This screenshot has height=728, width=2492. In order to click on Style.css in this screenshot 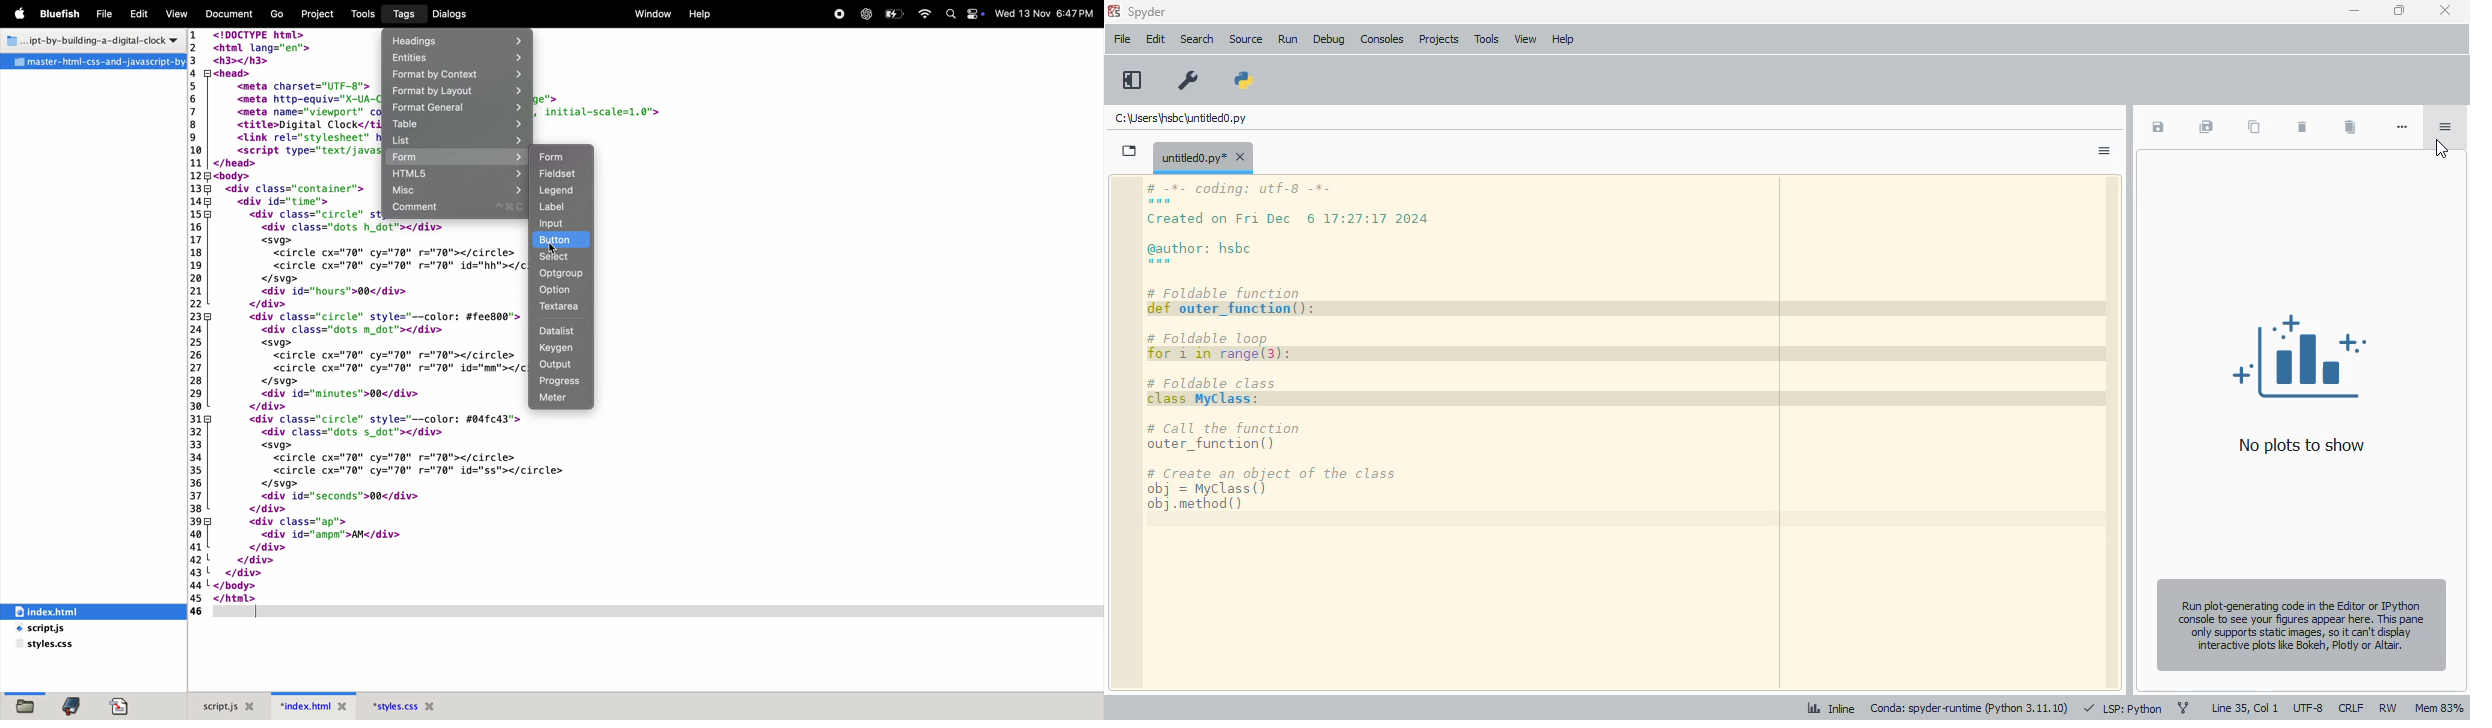, I will do `click(393, 706)`.